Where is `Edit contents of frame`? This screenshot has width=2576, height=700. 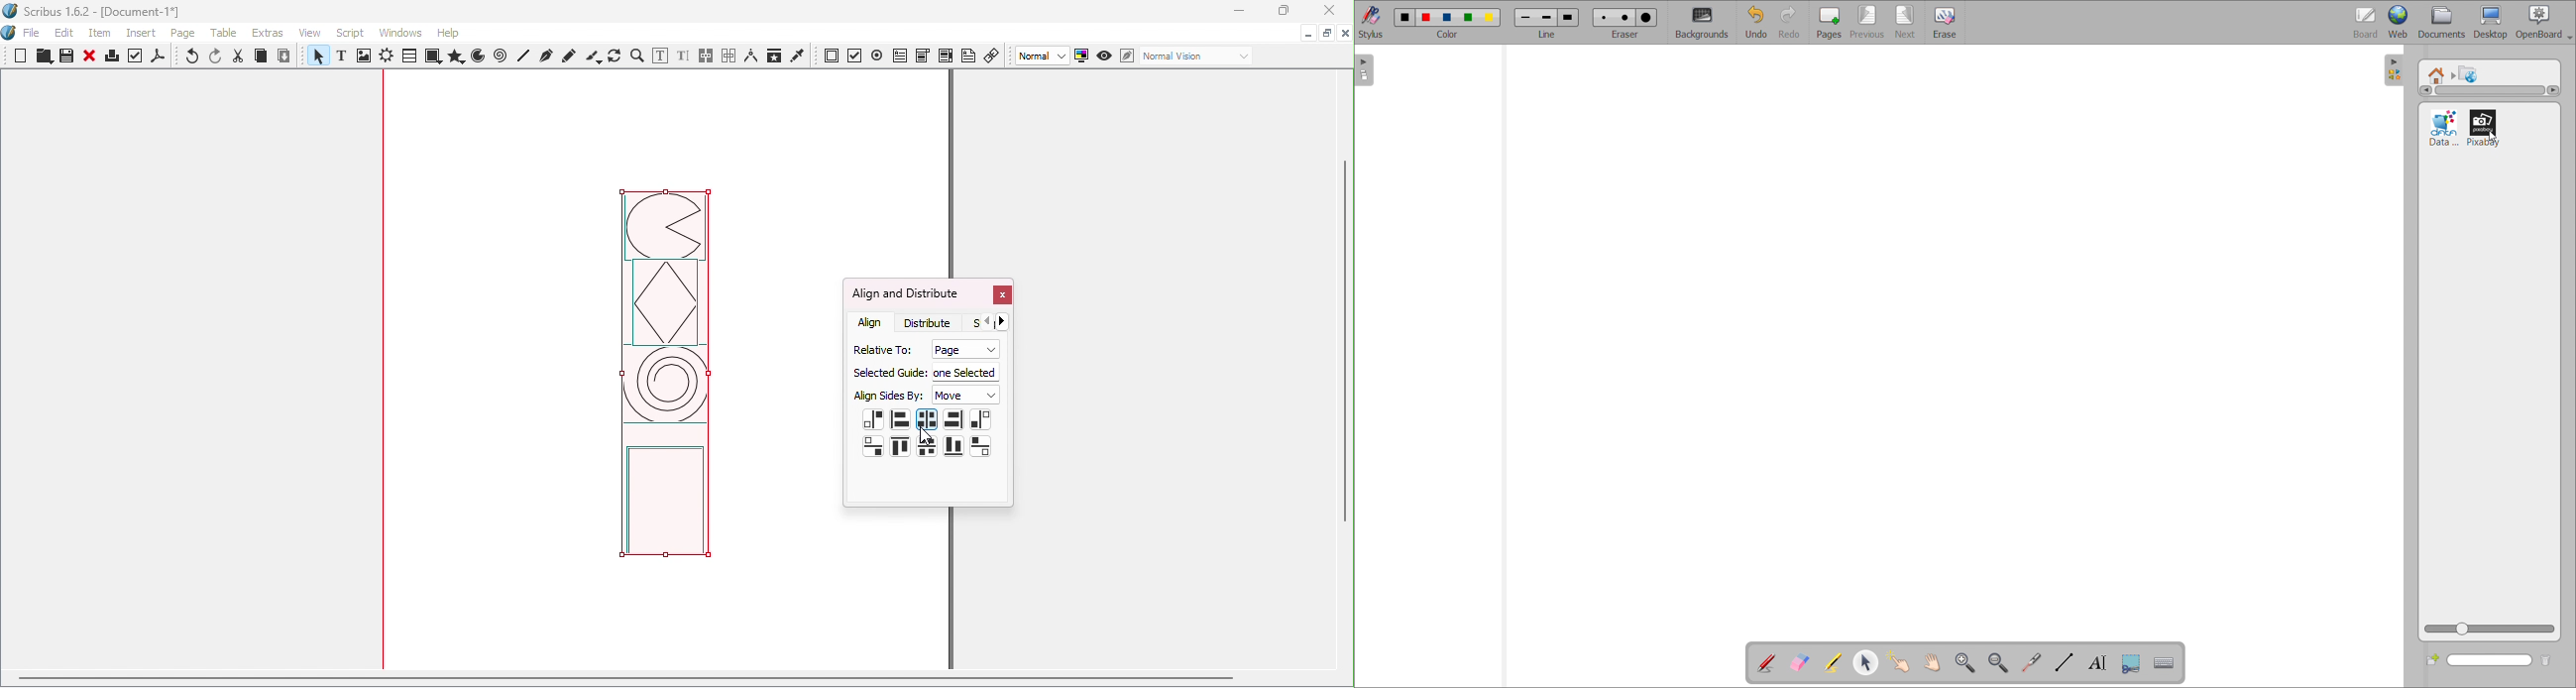 Edit contents of frame is located at coordinates (659, 56).